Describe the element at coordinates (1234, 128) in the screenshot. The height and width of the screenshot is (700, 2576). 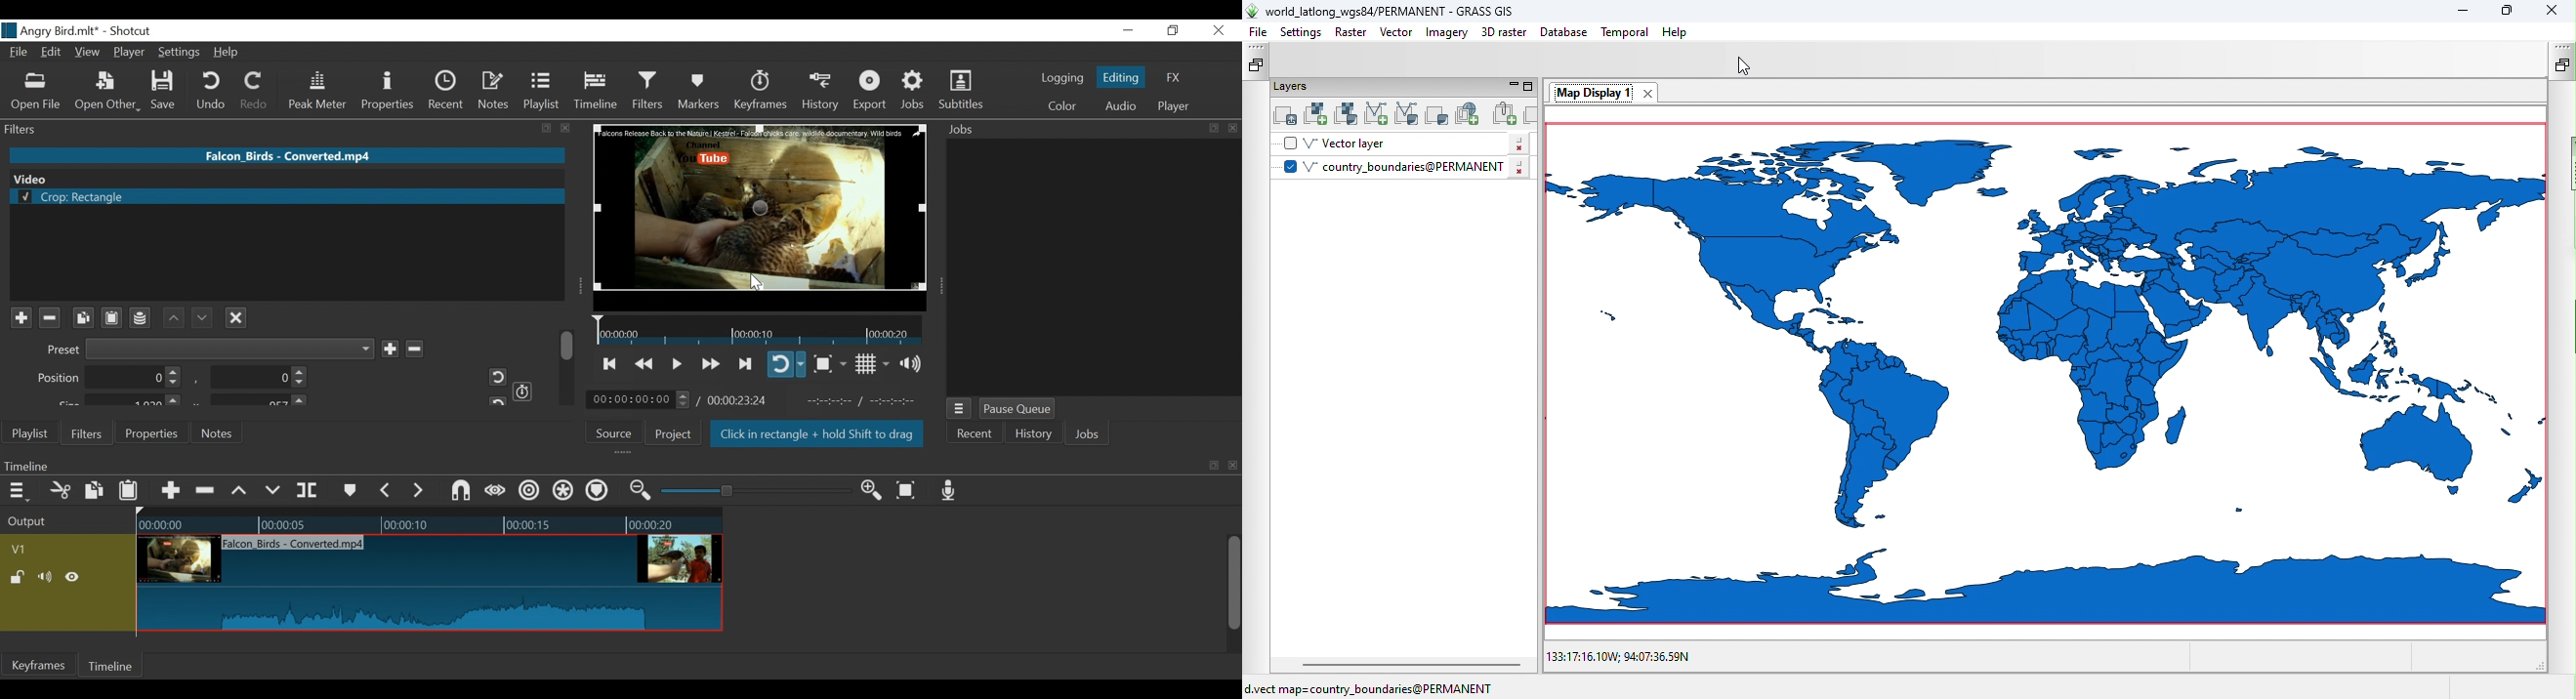
I see `close` at that location.